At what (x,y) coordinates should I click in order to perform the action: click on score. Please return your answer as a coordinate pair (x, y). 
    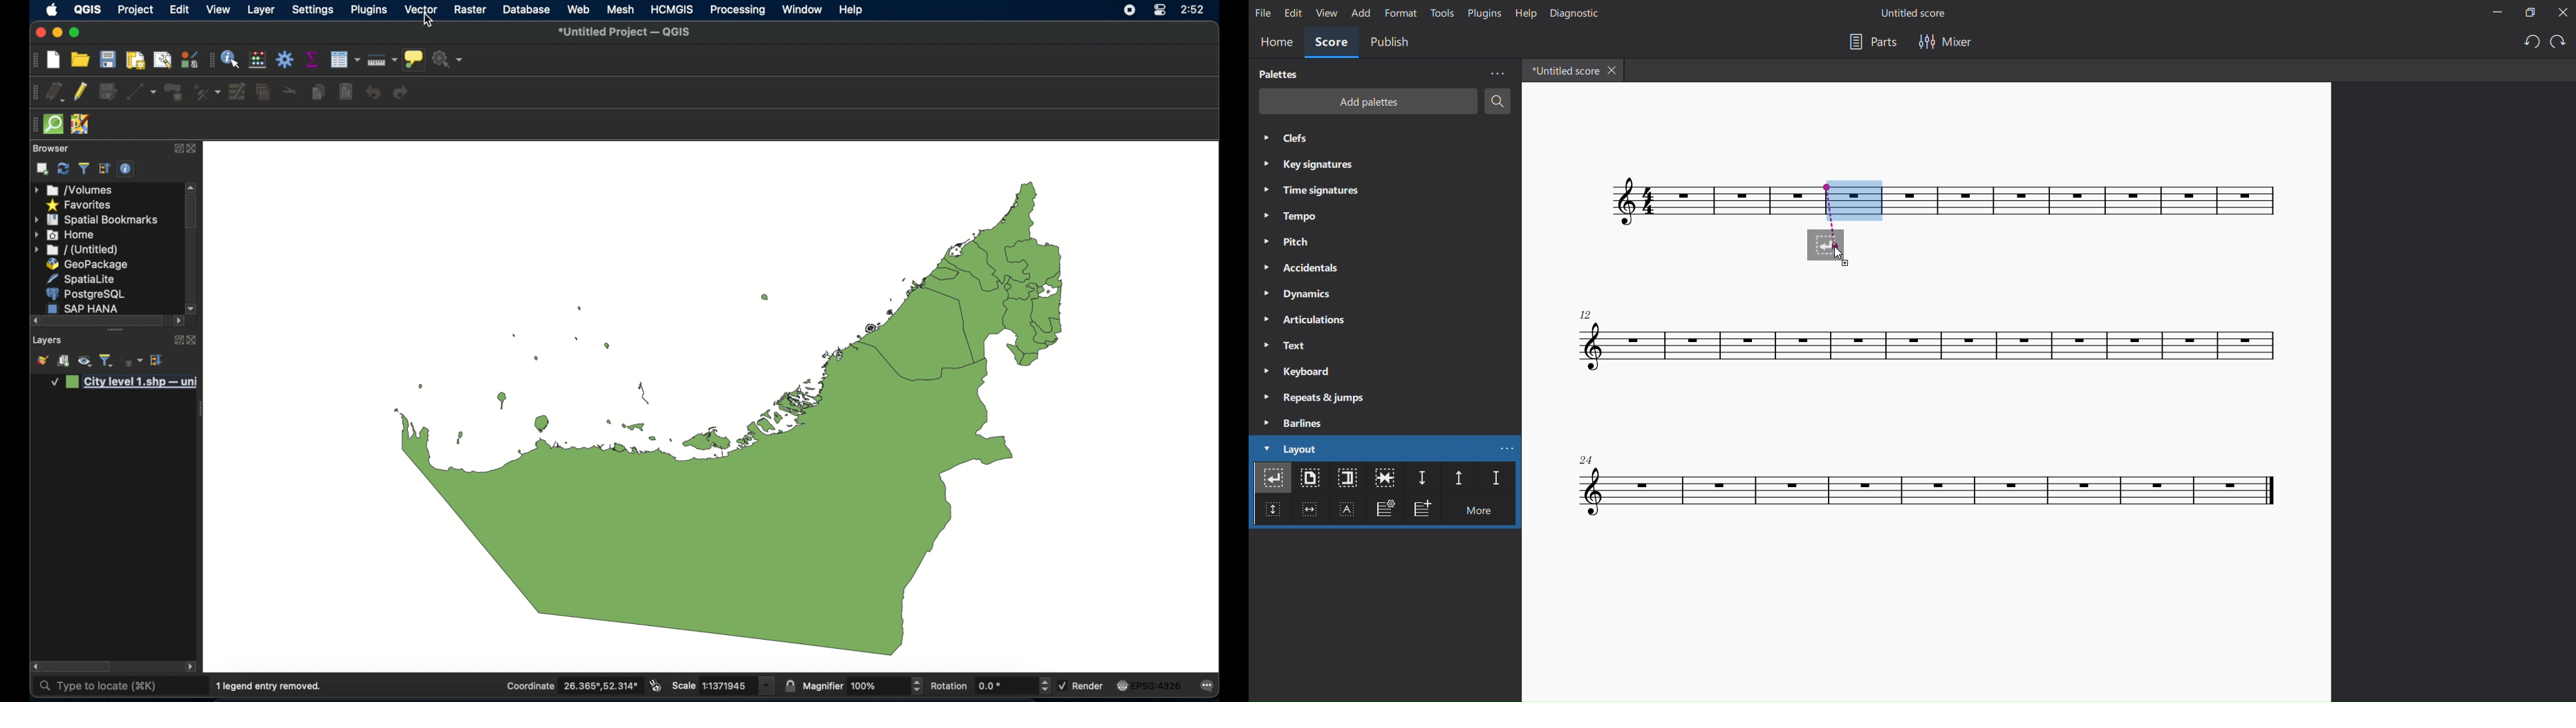
    Looking at the image, I should click on (1931, 491).